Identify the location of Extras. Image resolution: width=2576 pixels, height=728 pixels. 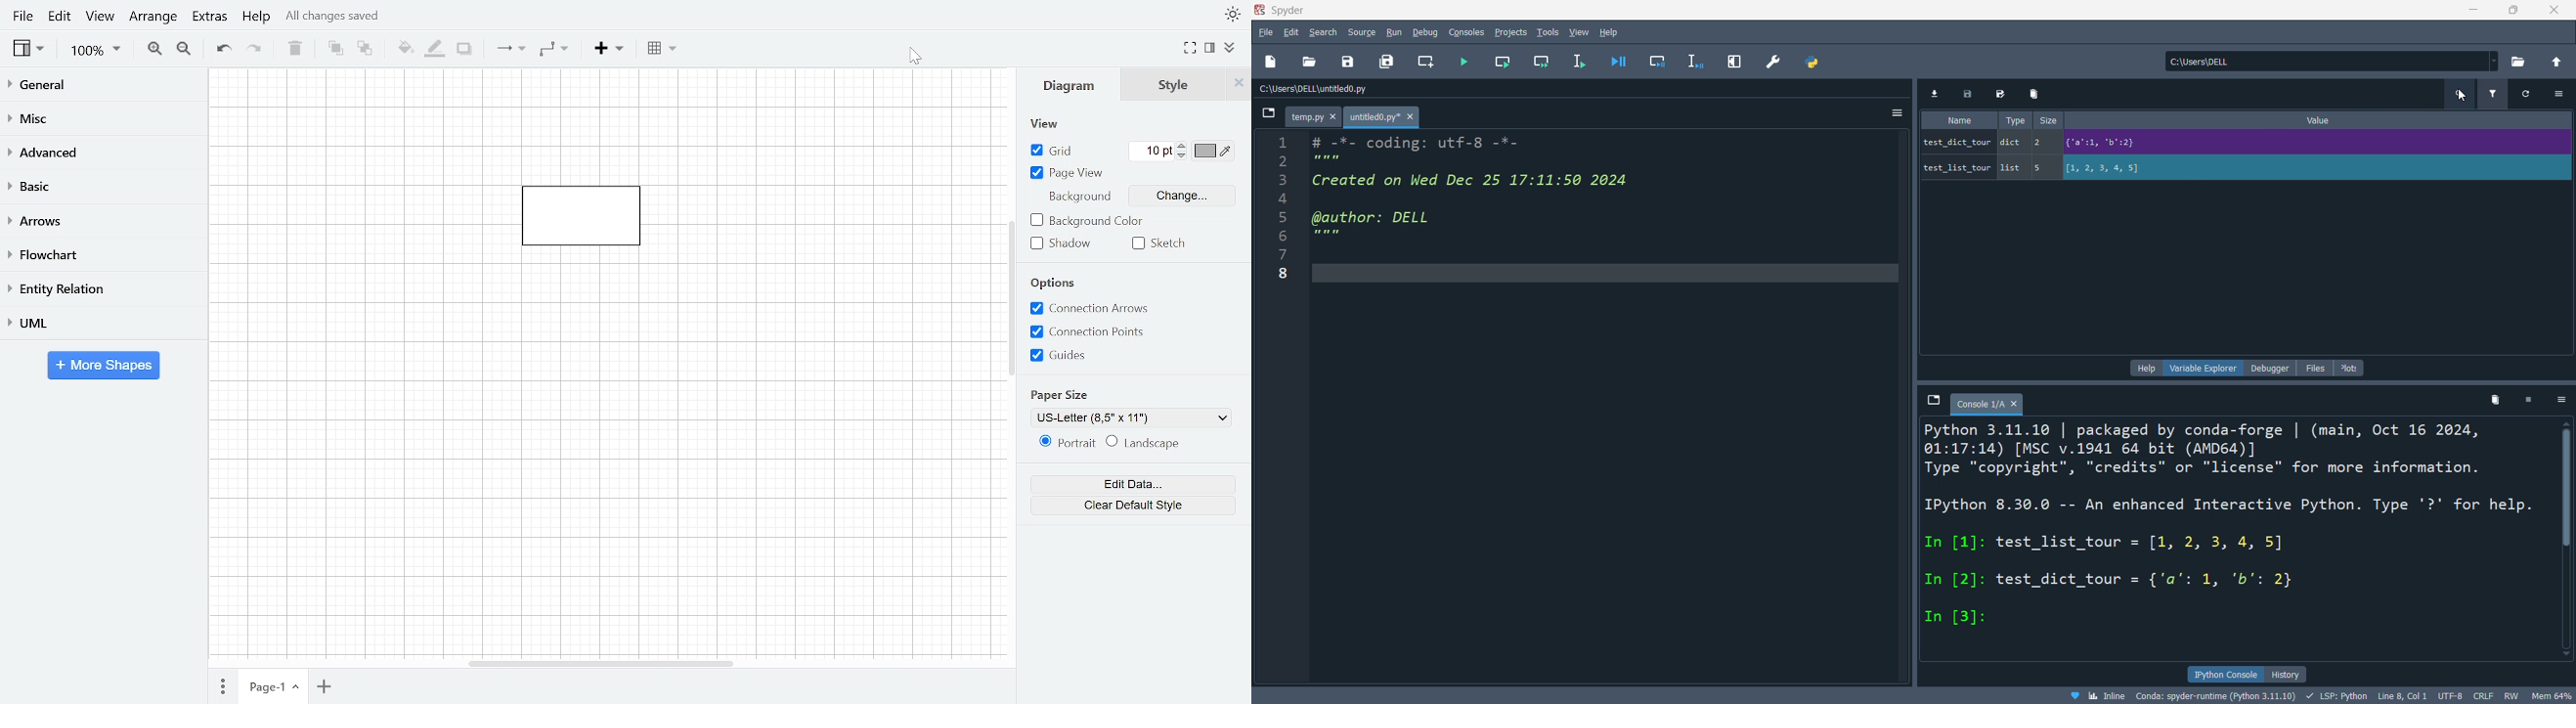
(209, 19).